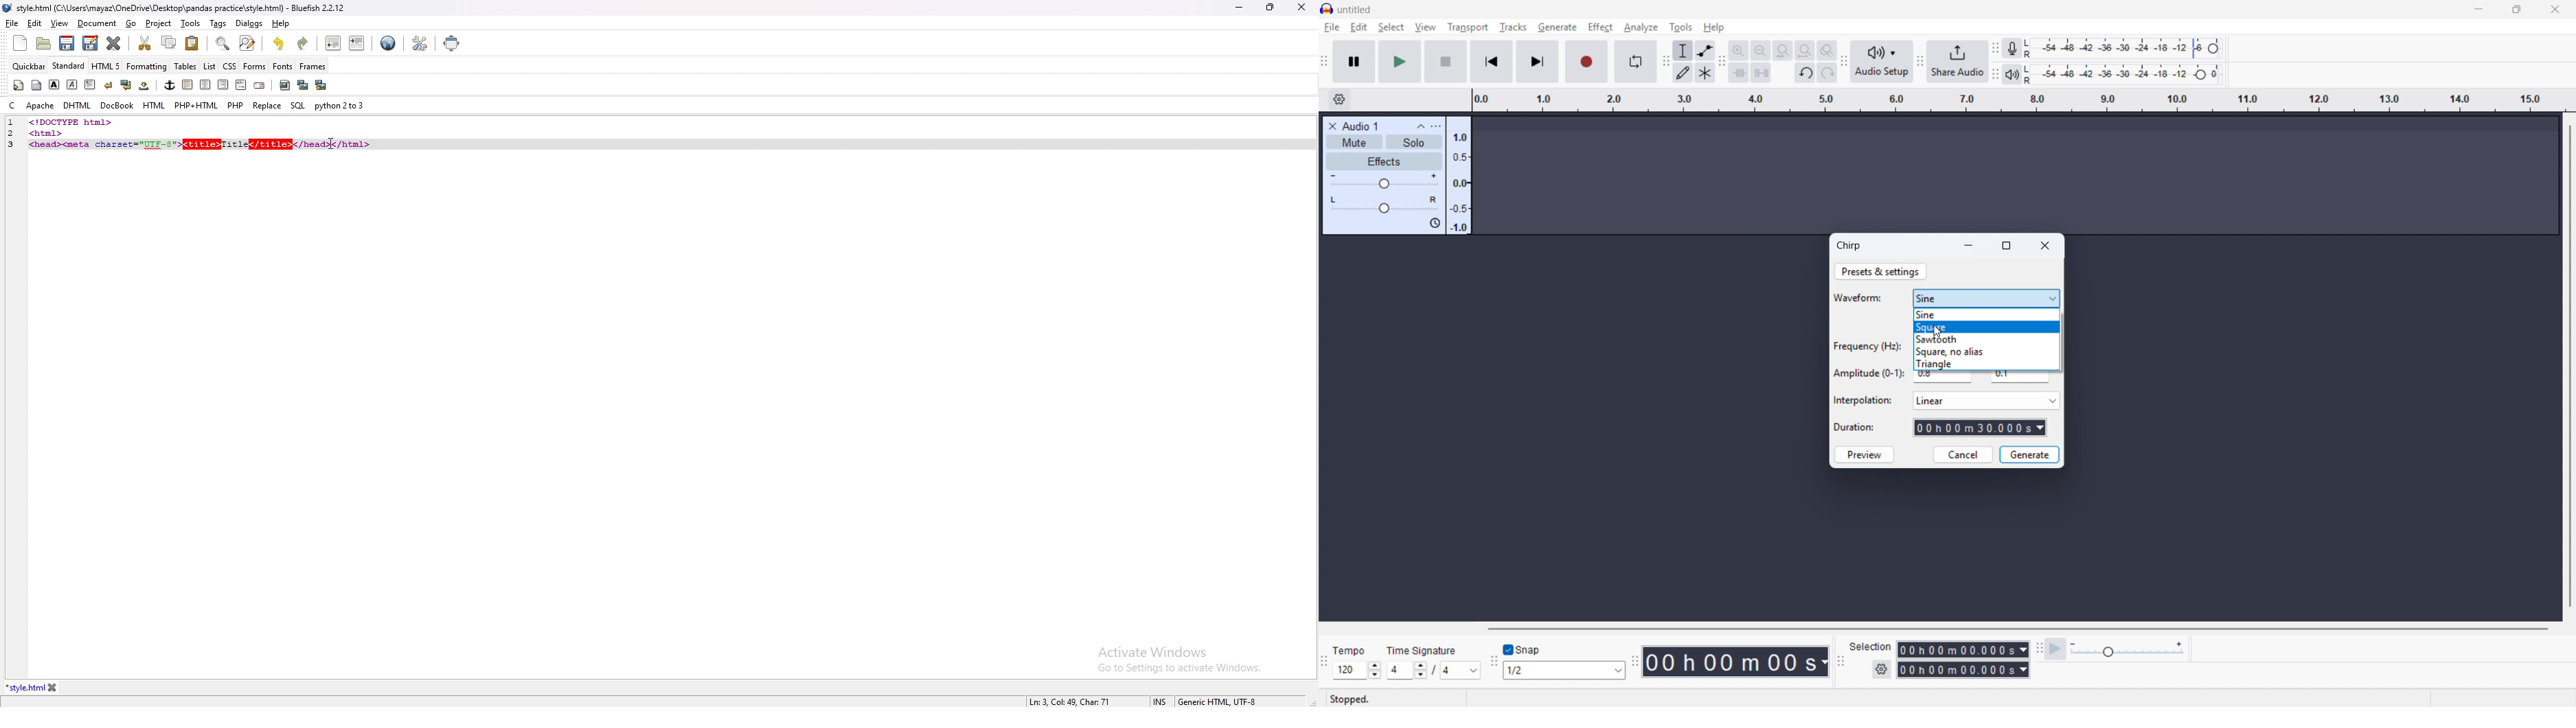  I want to click on Undo , so click(1806, 73).